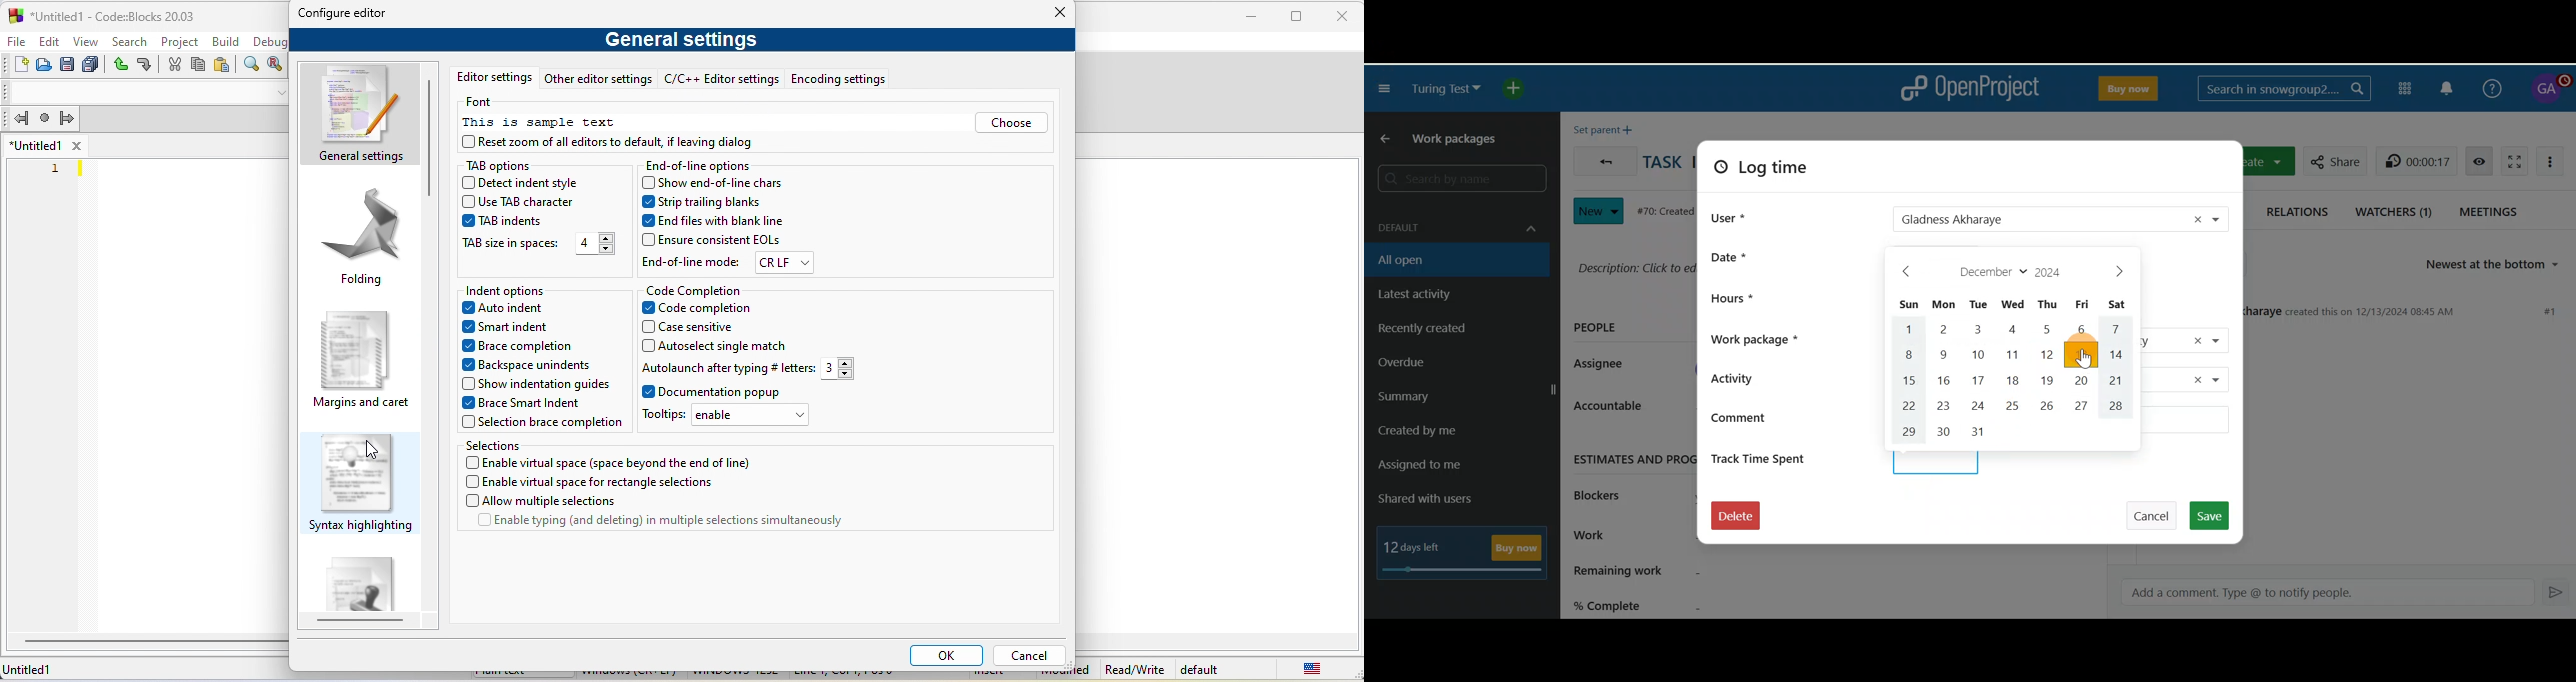 The height and width of the screenshot is (700, 2576). What do you see at coordinates (1134, 669) in the screenshot?
I see `Read/Write` at bounding box center [1134, 669].